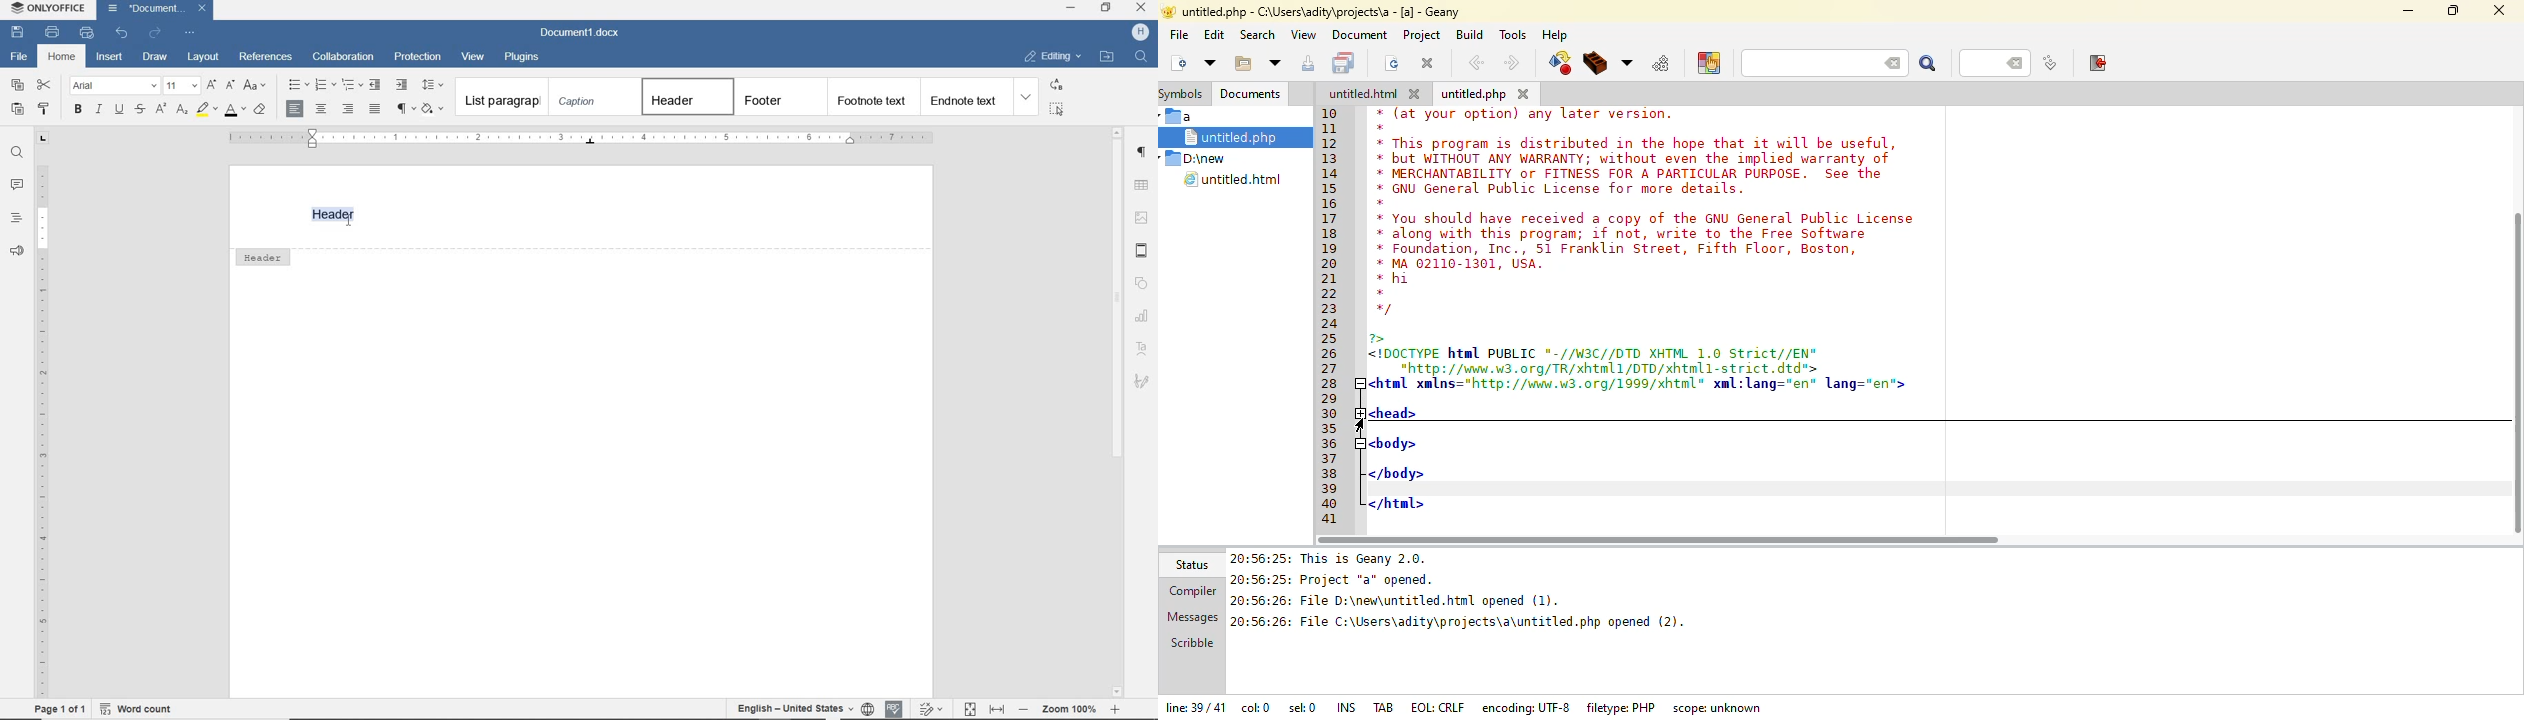 Image resolution: width=2548 pixels, height=728 pixels. I want to click on align right, so click(350, 108).